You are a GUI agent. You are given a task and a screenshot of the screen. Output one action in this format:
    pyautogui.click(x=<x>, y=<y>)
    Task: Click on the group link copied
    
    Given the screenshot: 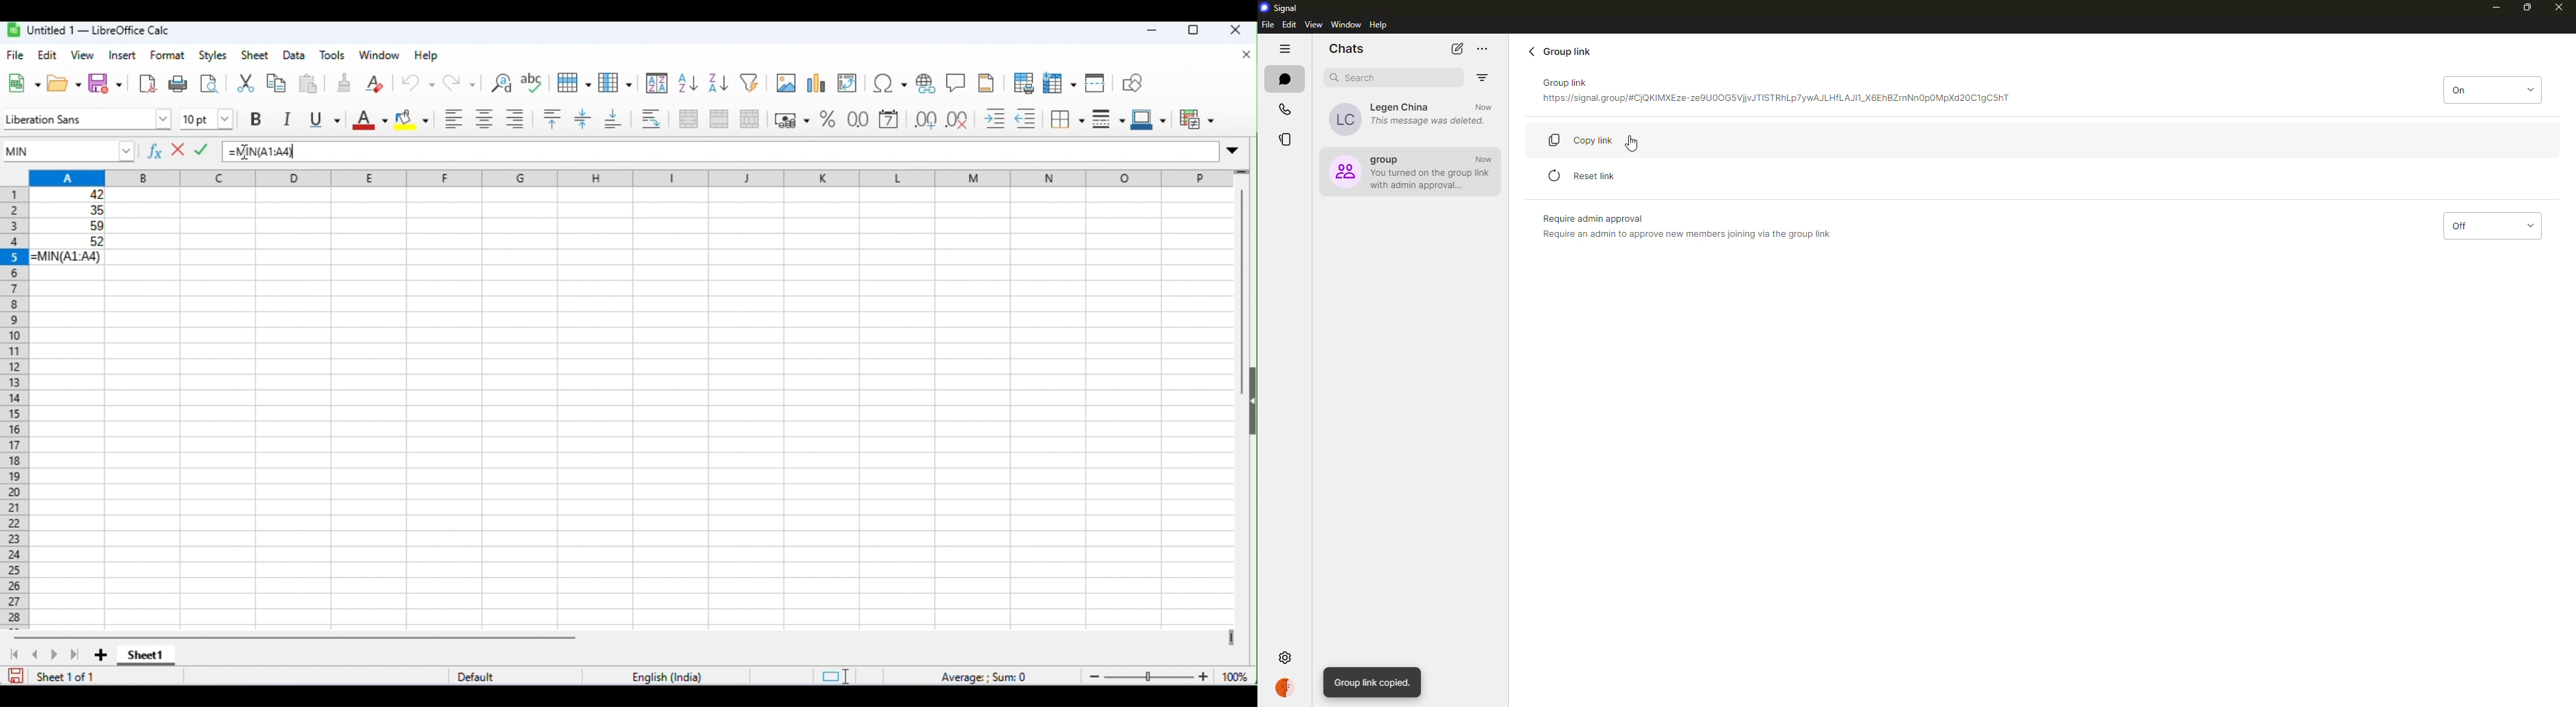 What is the action you would take?
    pyautogui.click(x=1374, y=682)
    